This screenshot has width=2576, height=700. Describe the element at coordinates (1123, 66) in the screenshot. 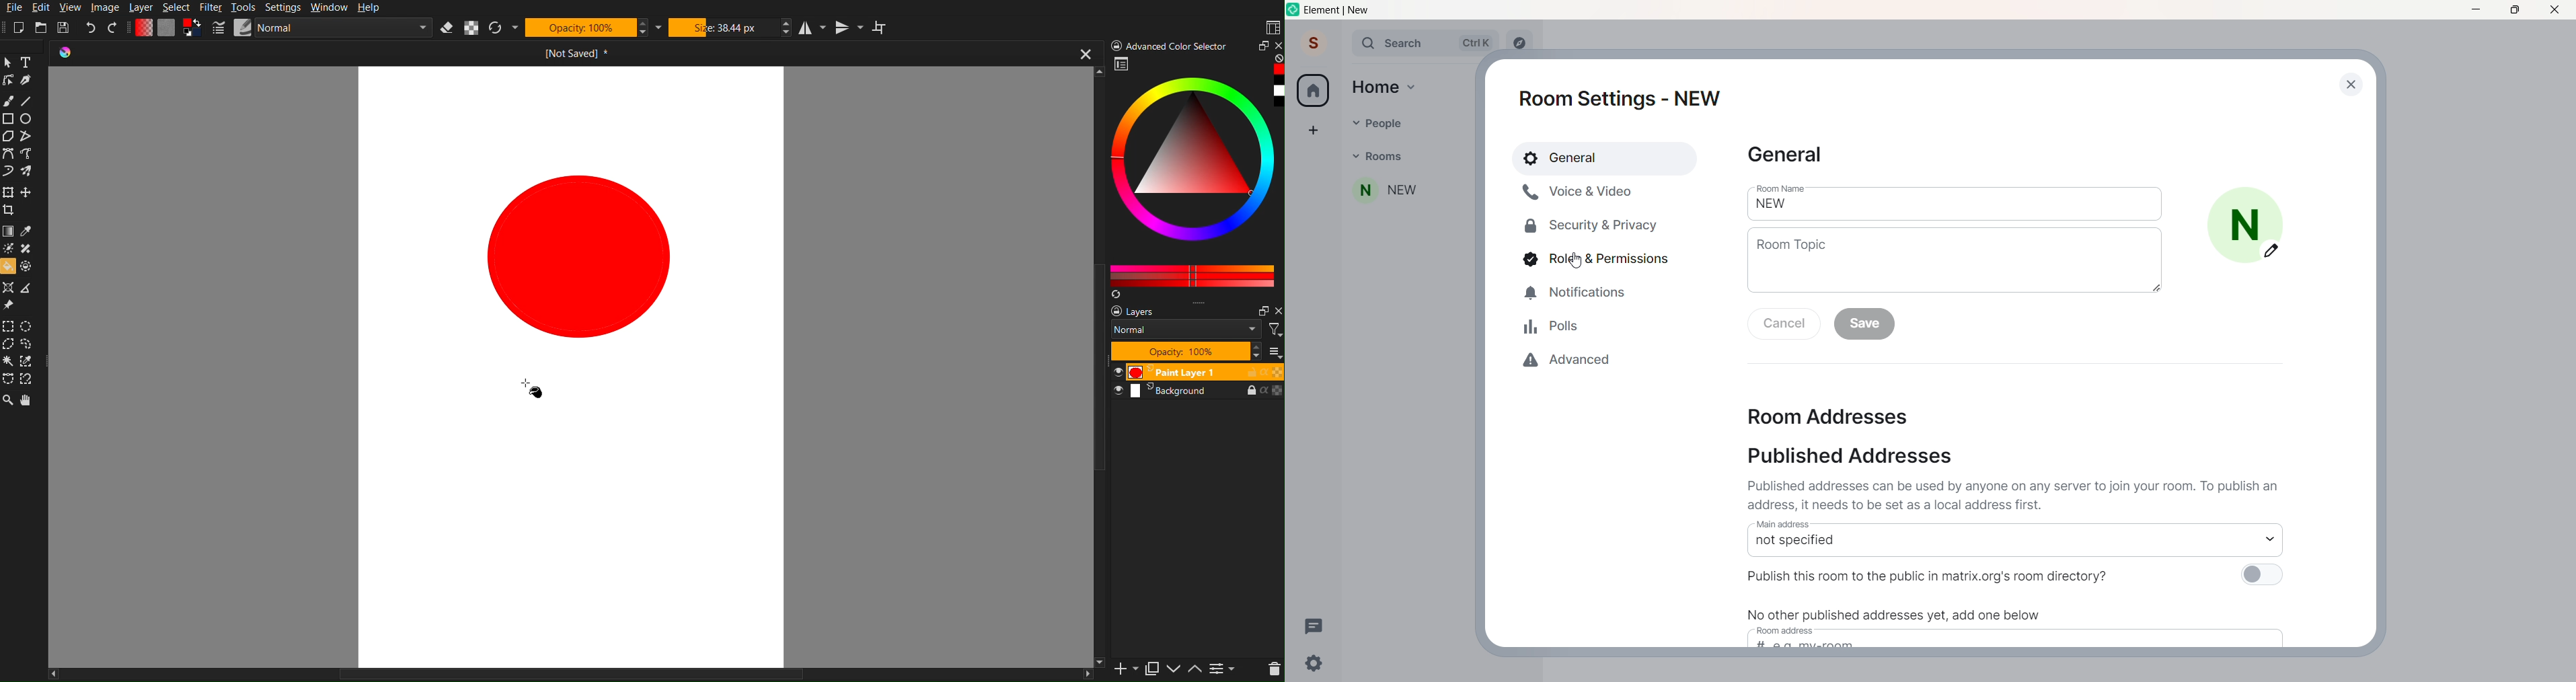

I see `Picker` at that location.